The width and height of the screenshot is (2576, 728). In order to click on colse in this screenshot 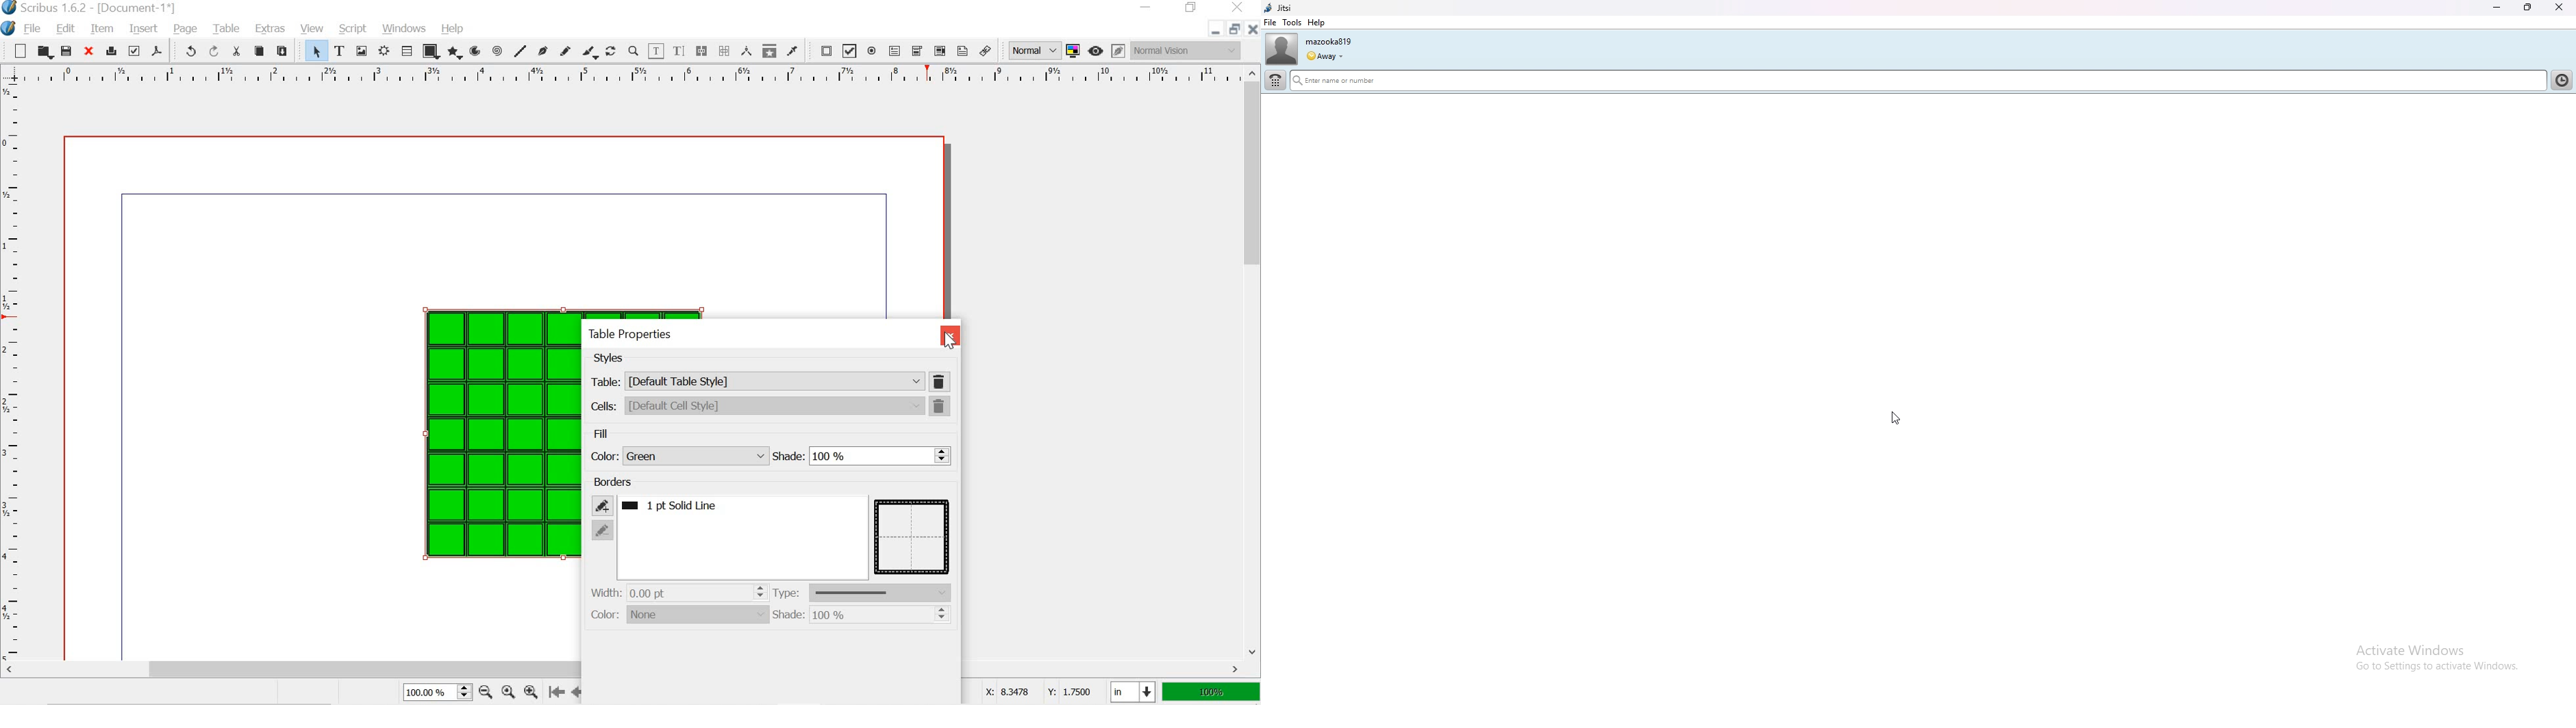, I will do `click(950, 333)`.